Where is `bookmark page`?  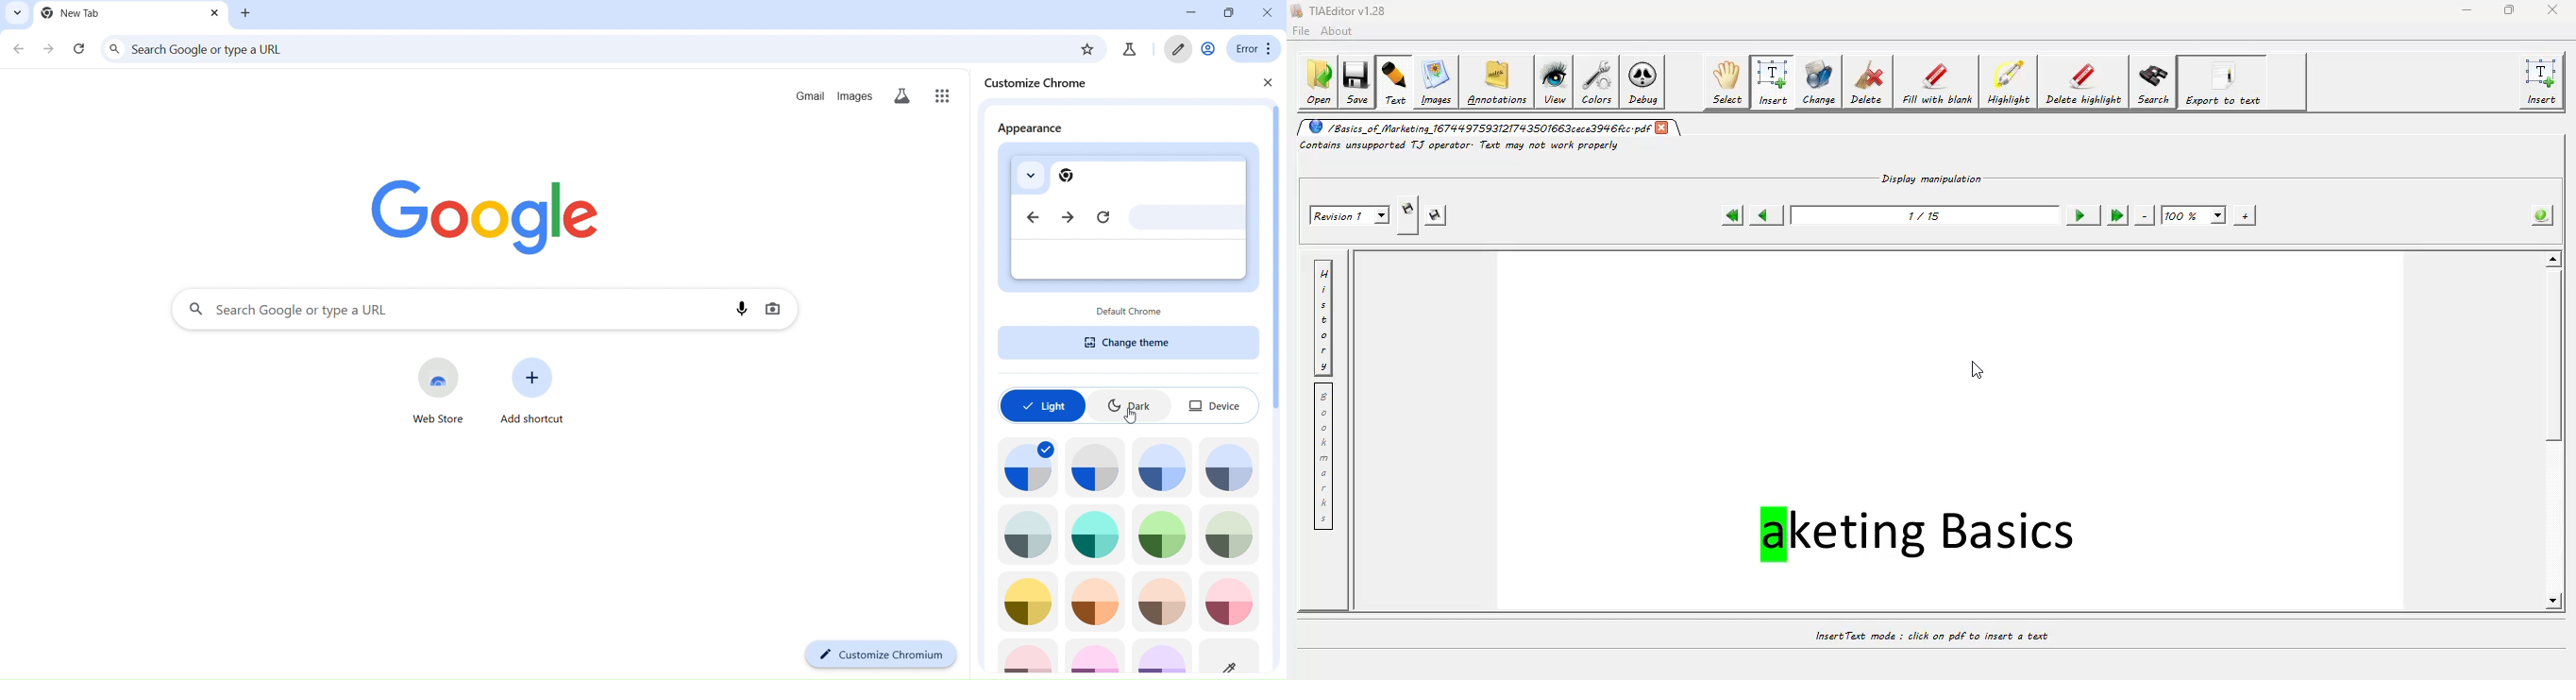
bookmark page is located at coordinates (1095, 50).